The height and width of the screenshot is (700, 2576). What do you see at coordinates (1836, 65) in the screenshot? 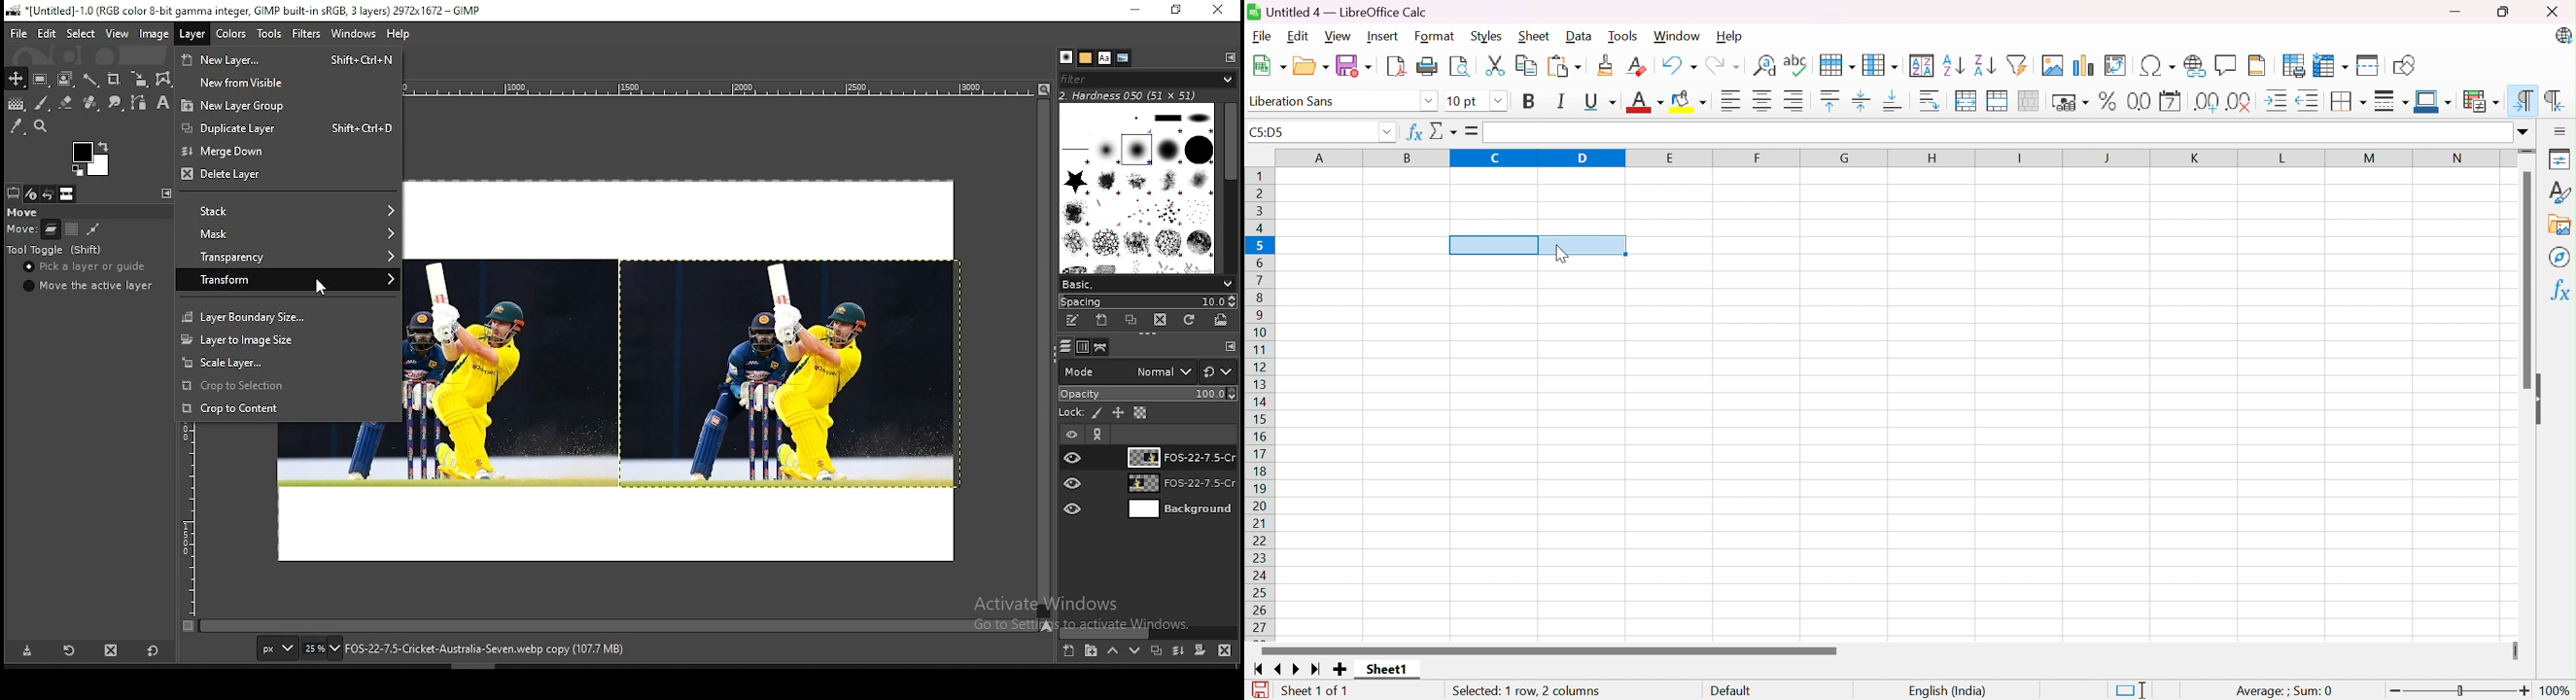
I see `Row` at bounding box center [1836, 65].